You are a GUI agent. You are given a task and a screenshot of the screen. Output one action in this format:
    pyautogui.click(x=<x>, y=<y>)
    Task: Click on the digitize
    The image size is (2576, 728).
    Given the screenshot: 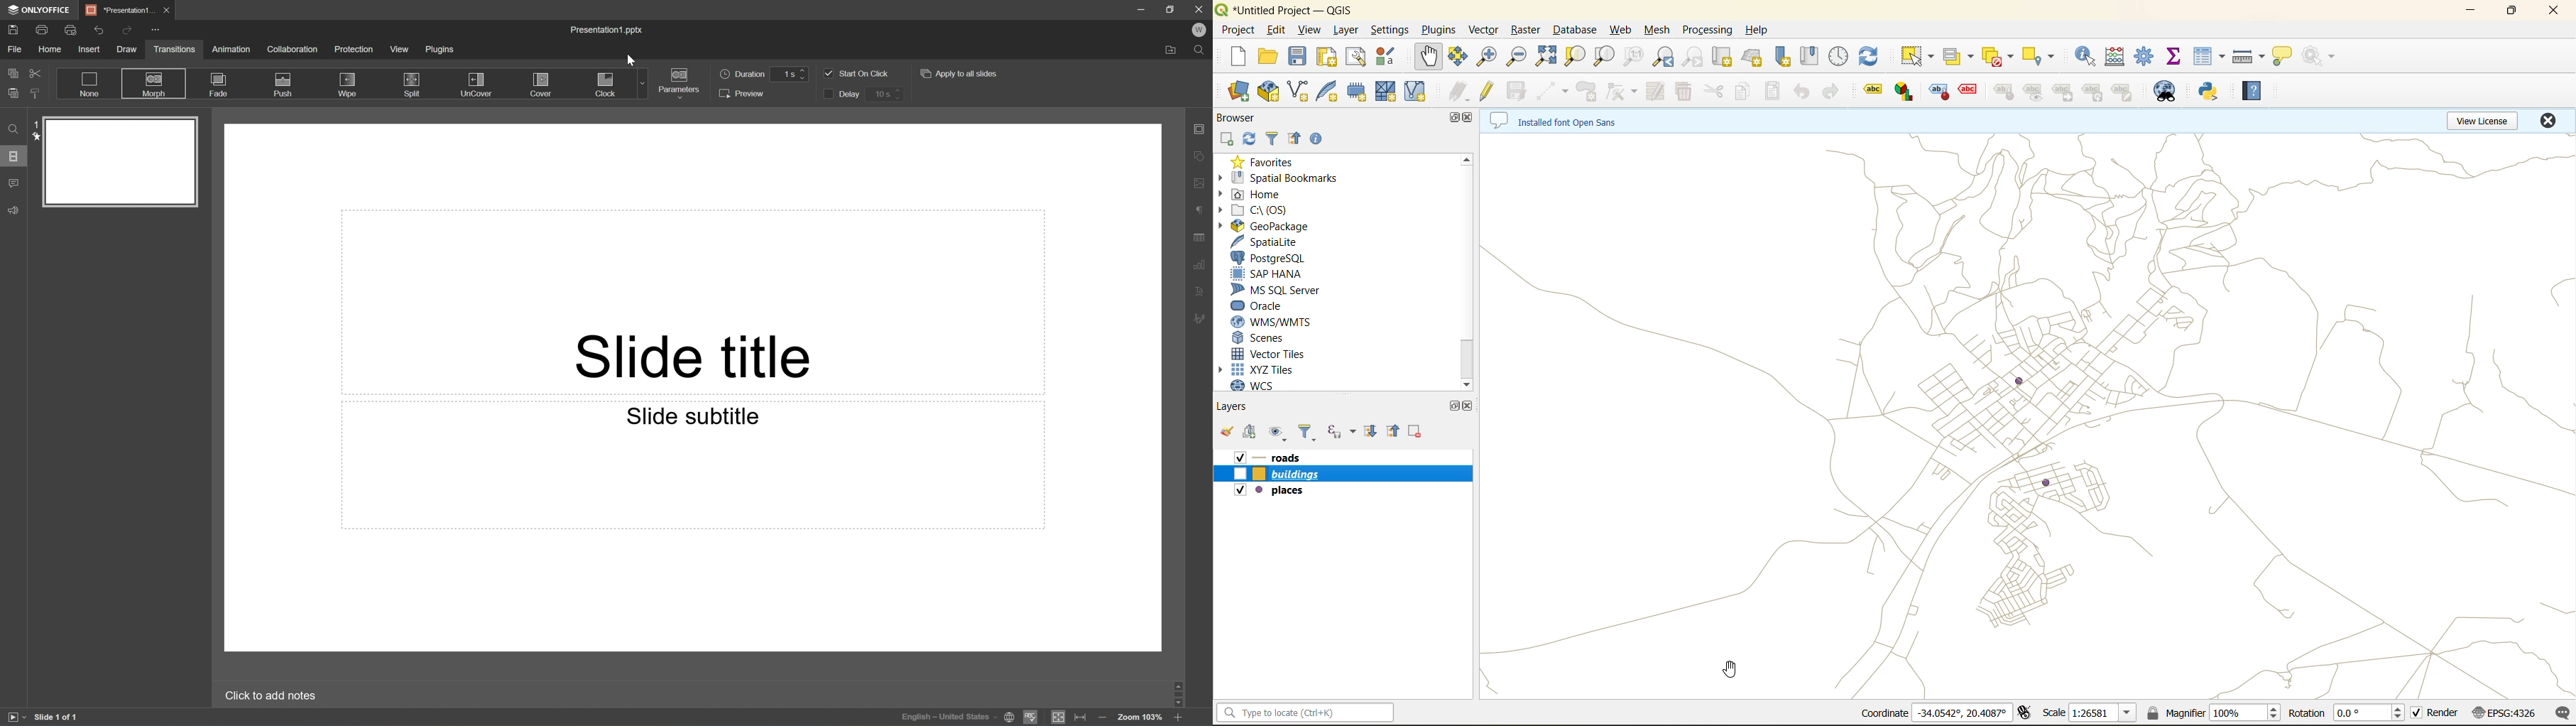 What is the action you would take?
    pyautogui.click(x=1551, y=91)
    